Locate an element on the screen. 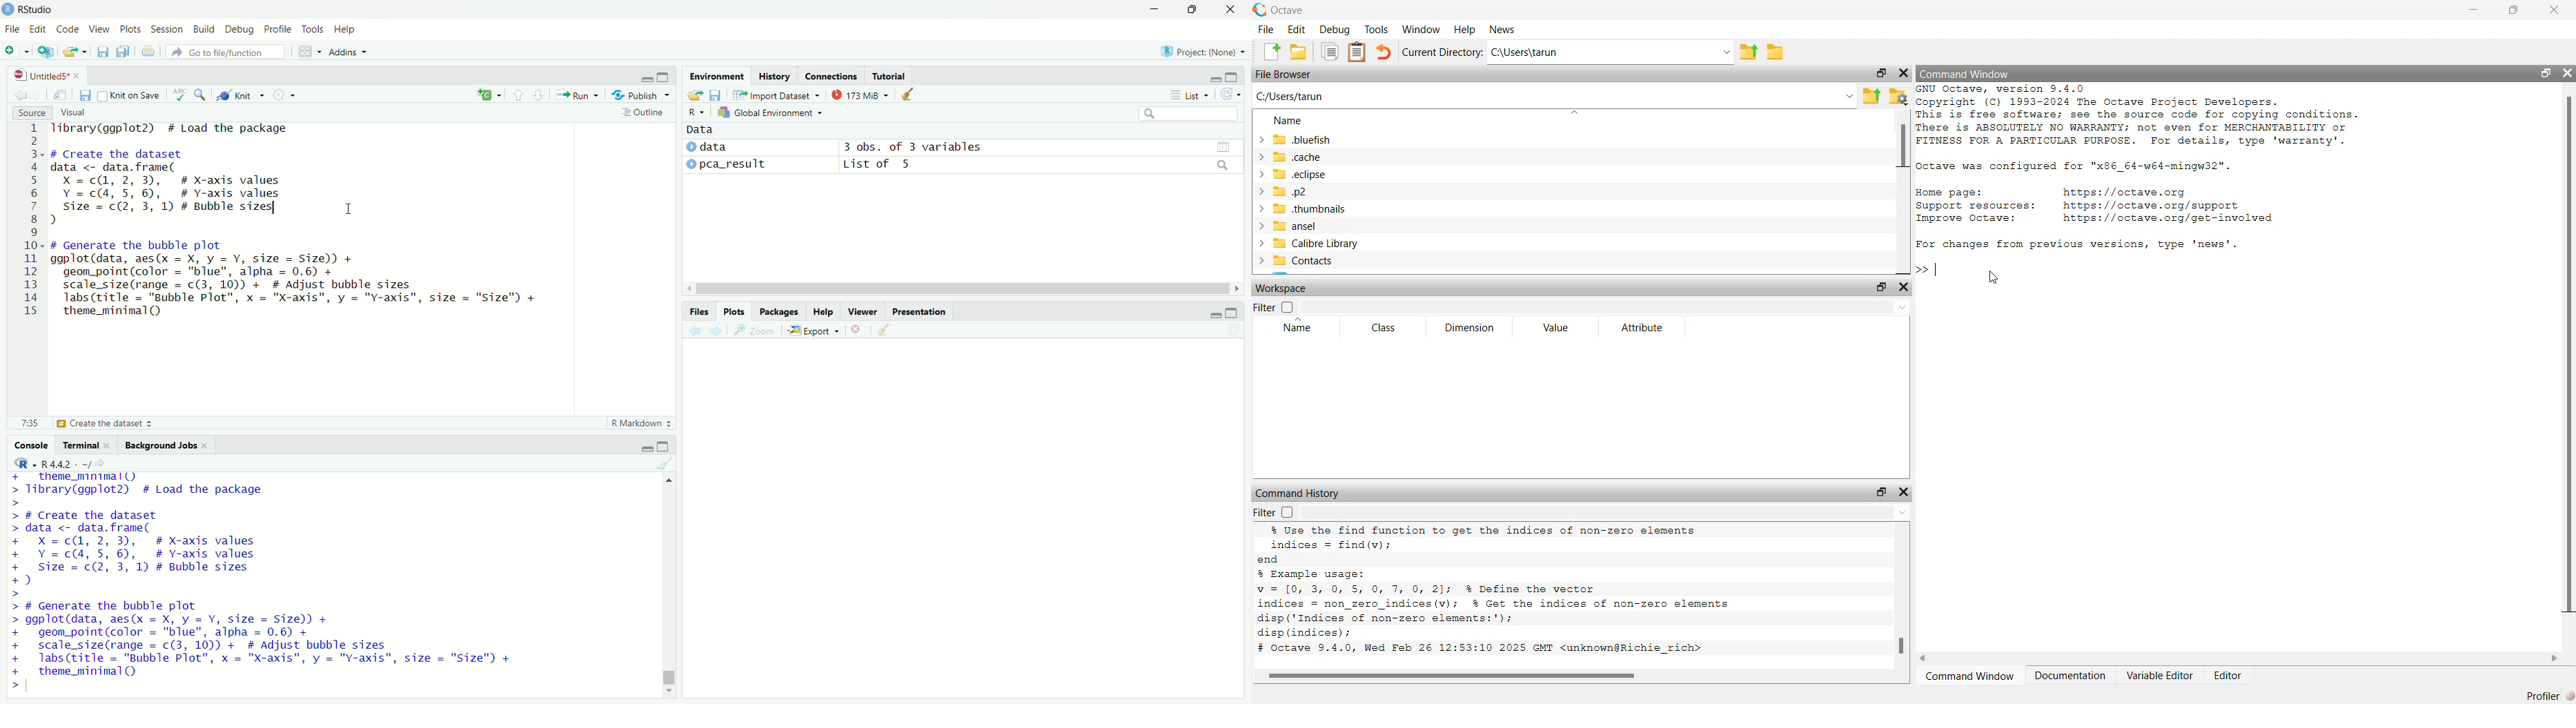  clear all plot is located at coordinates (885, 330).